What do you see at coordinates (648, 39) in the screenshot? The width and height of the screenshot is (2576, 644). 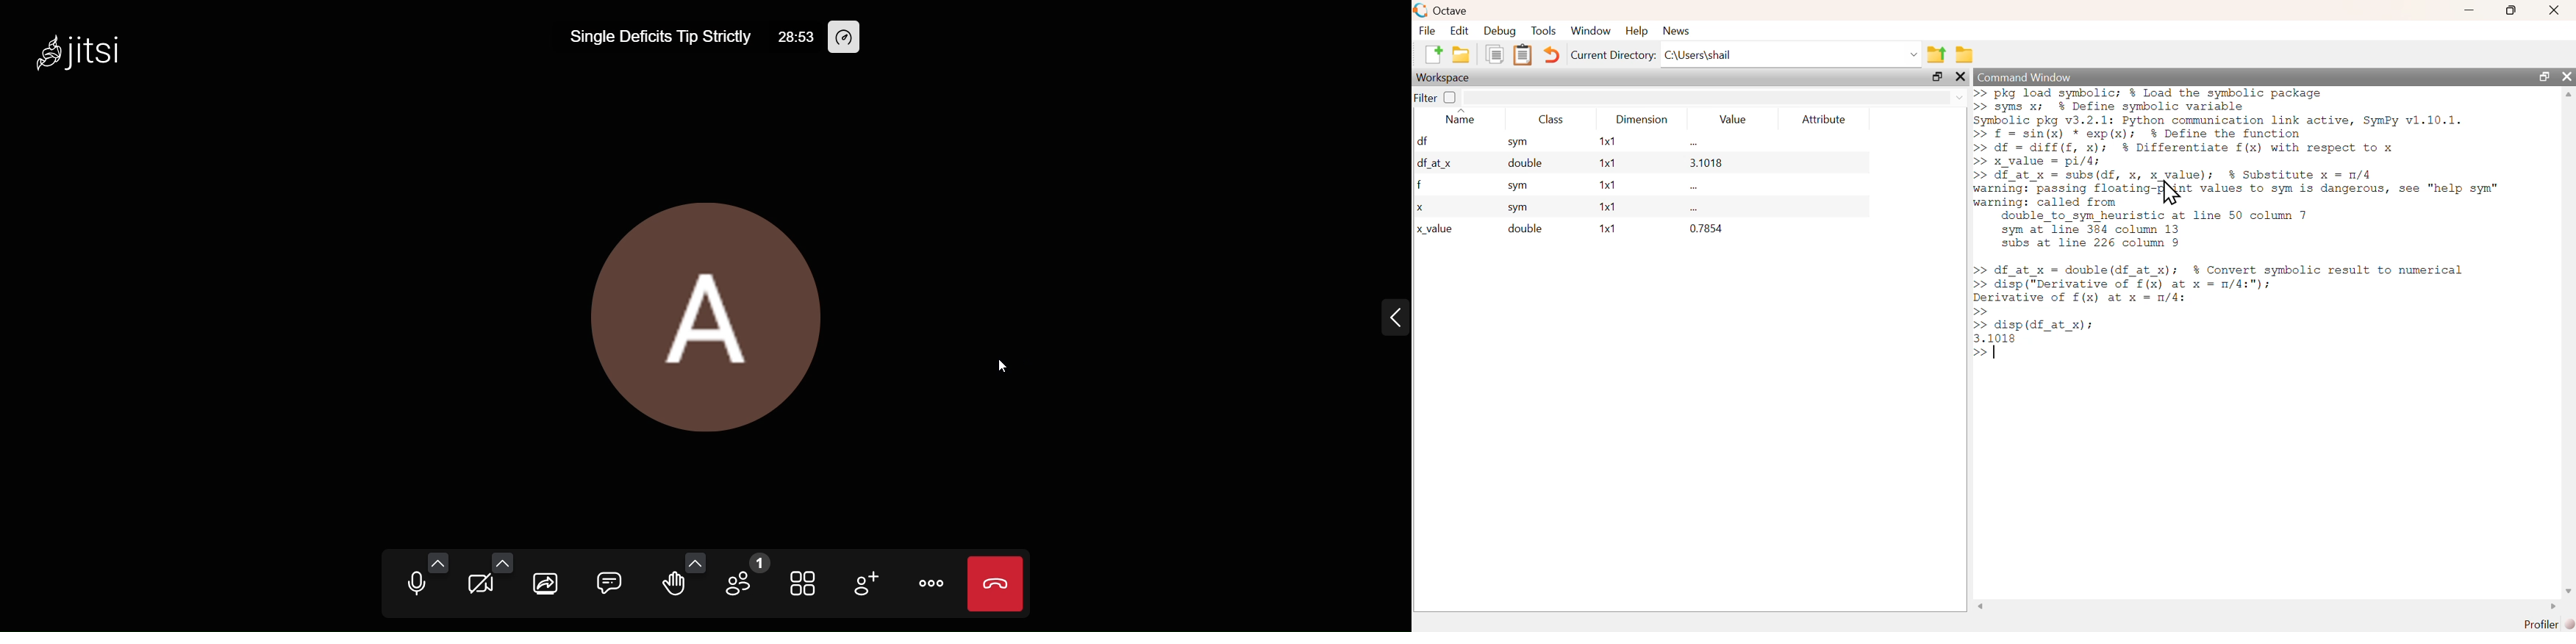 I see `Single Deficits Tip Strictly` at bounding box center [648, 39].